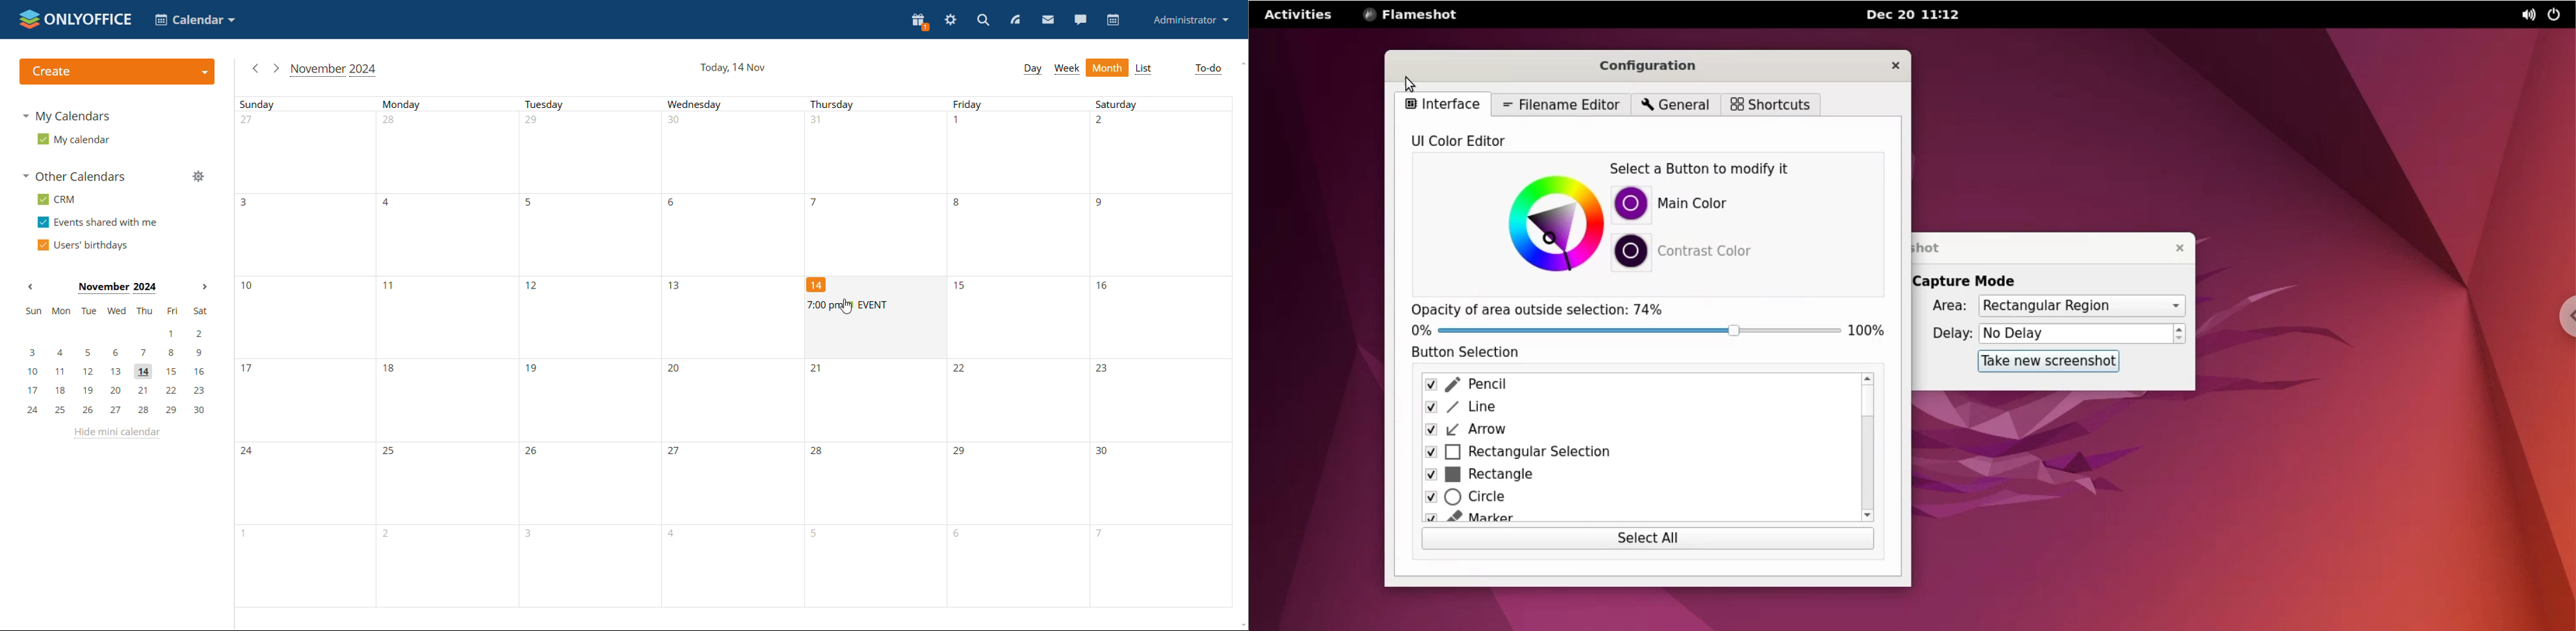 Image resolution: width=2576 pixels, height=644 pixels. What do you see at coordinates (1721, 251) in the screenshot?
I see `contrast color` at bounding box center [1721, 251].